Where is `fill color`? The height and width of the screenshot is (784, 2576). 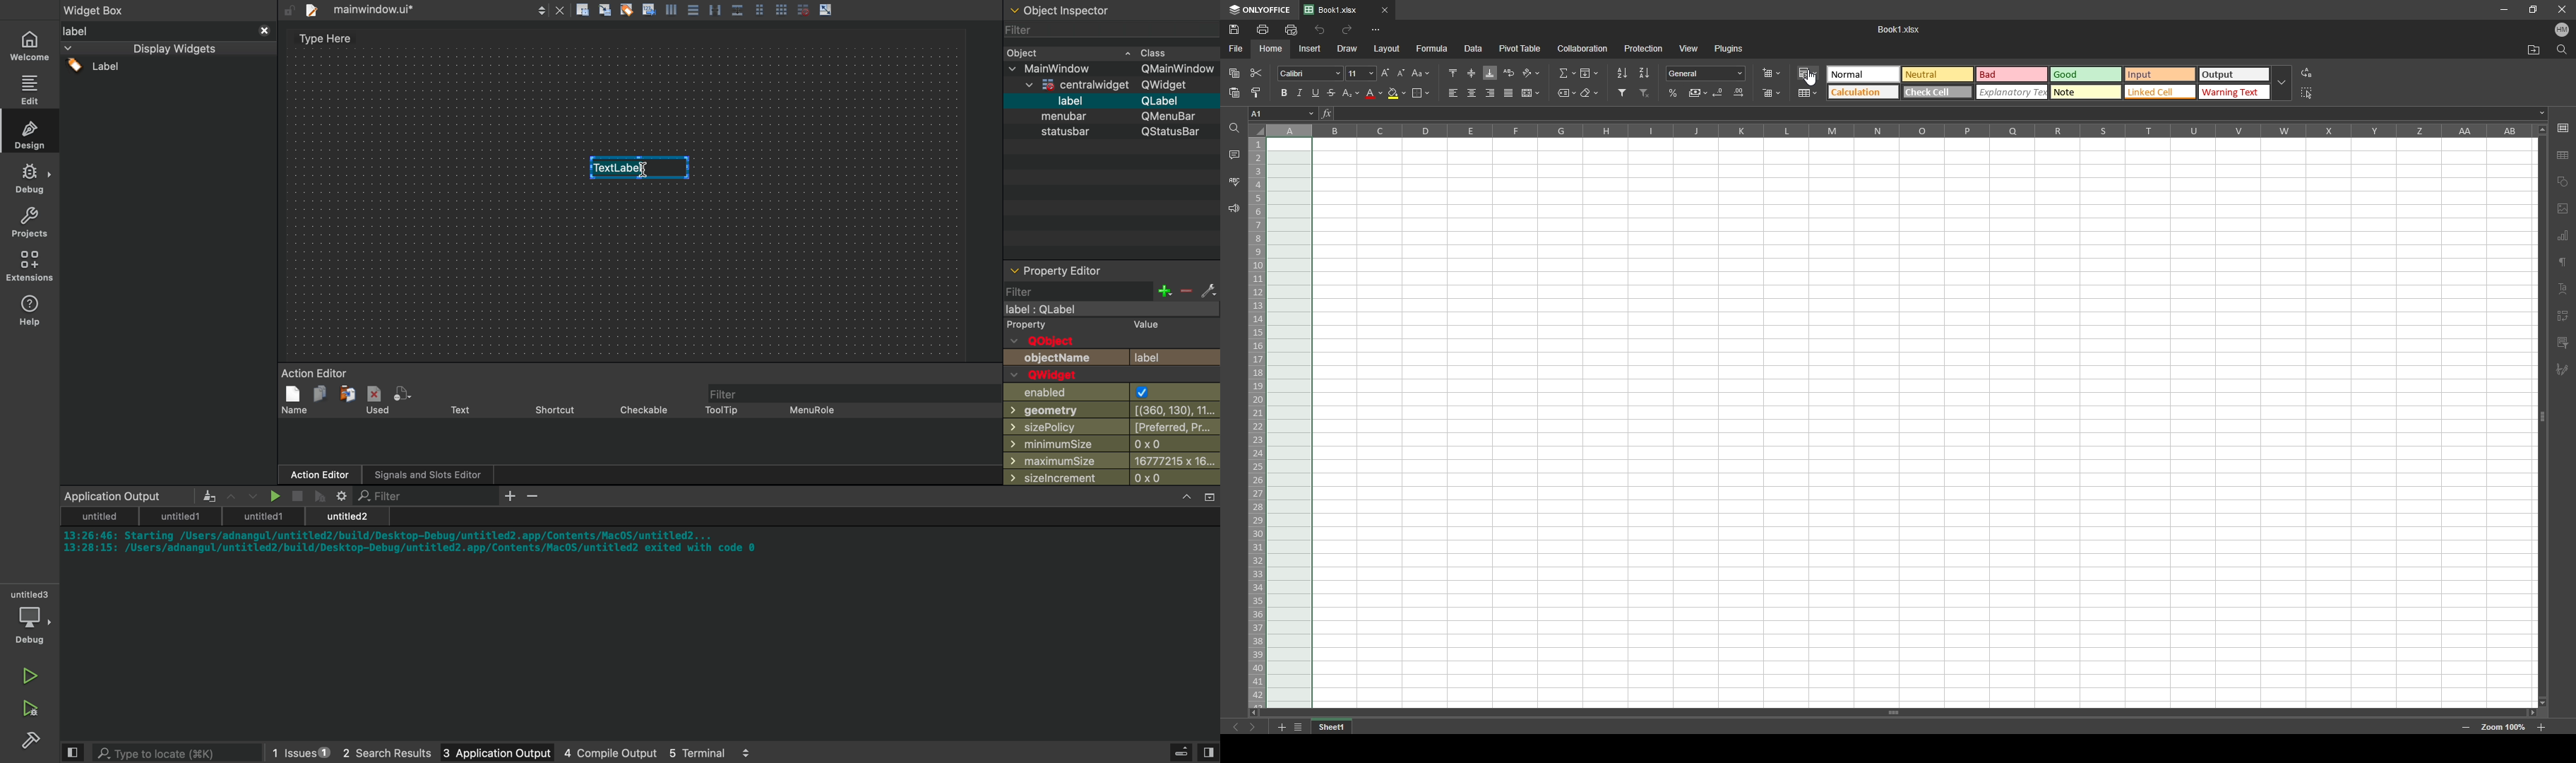 fill color is located at coordinates (1397, 93).